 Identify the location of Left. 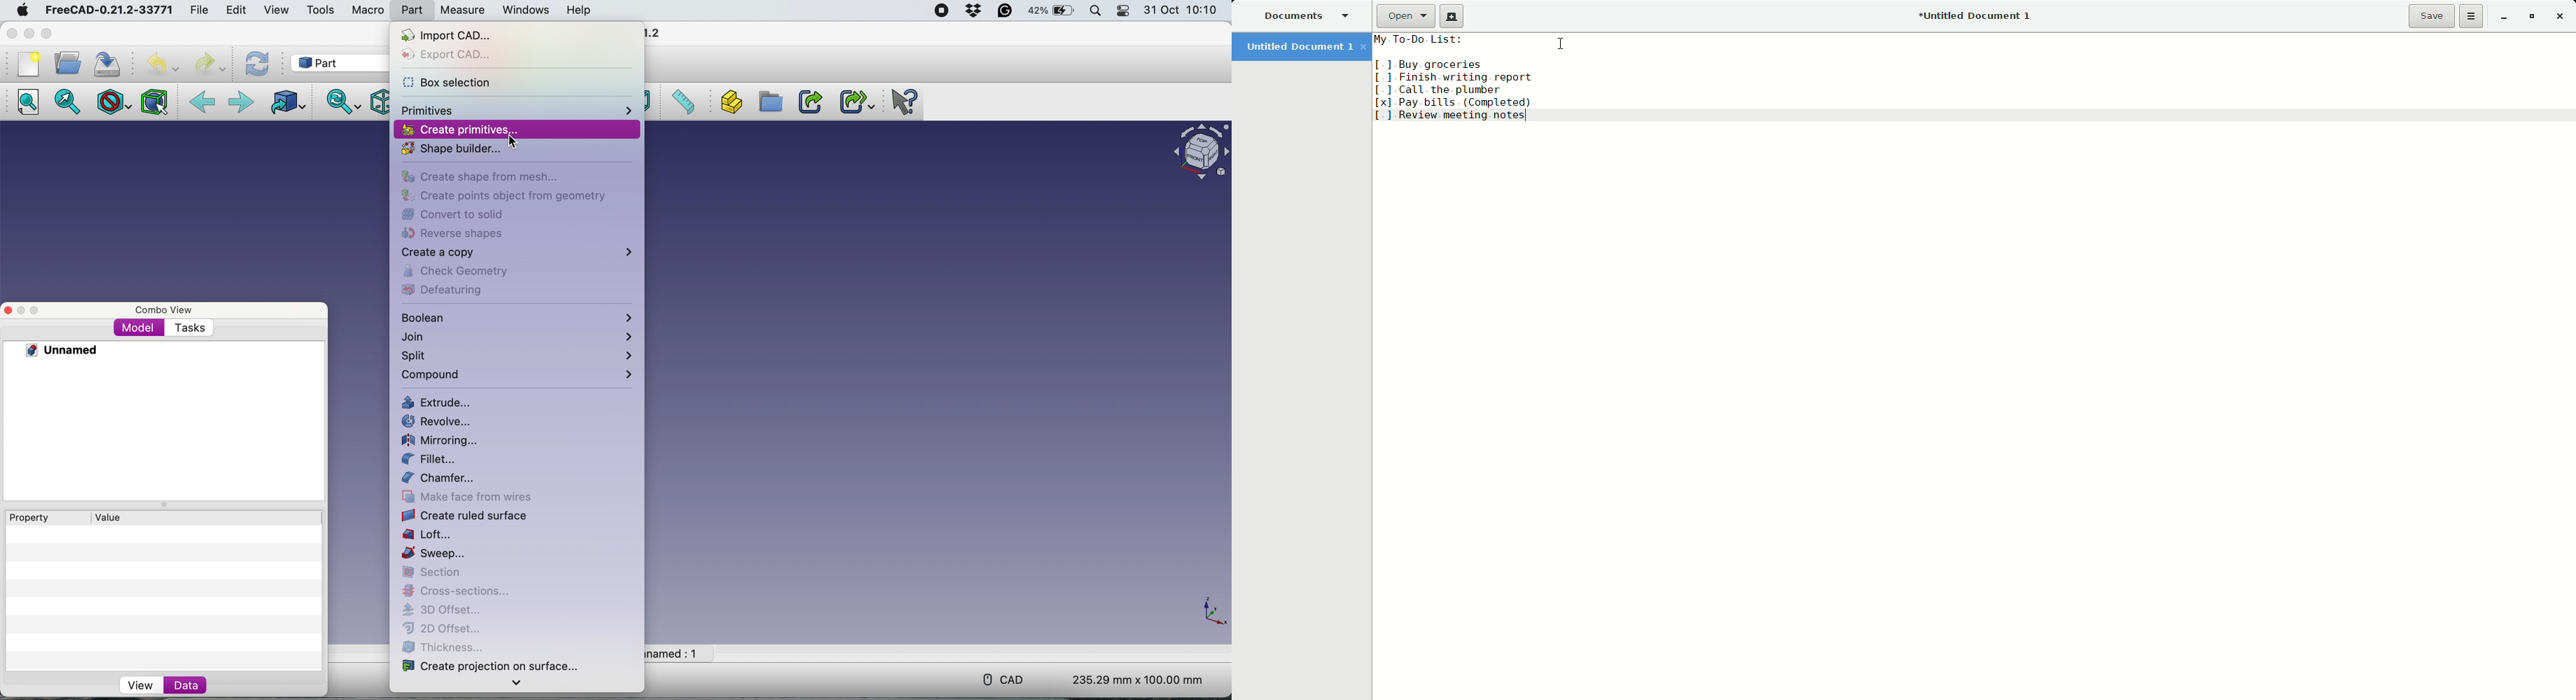
(648, 102).